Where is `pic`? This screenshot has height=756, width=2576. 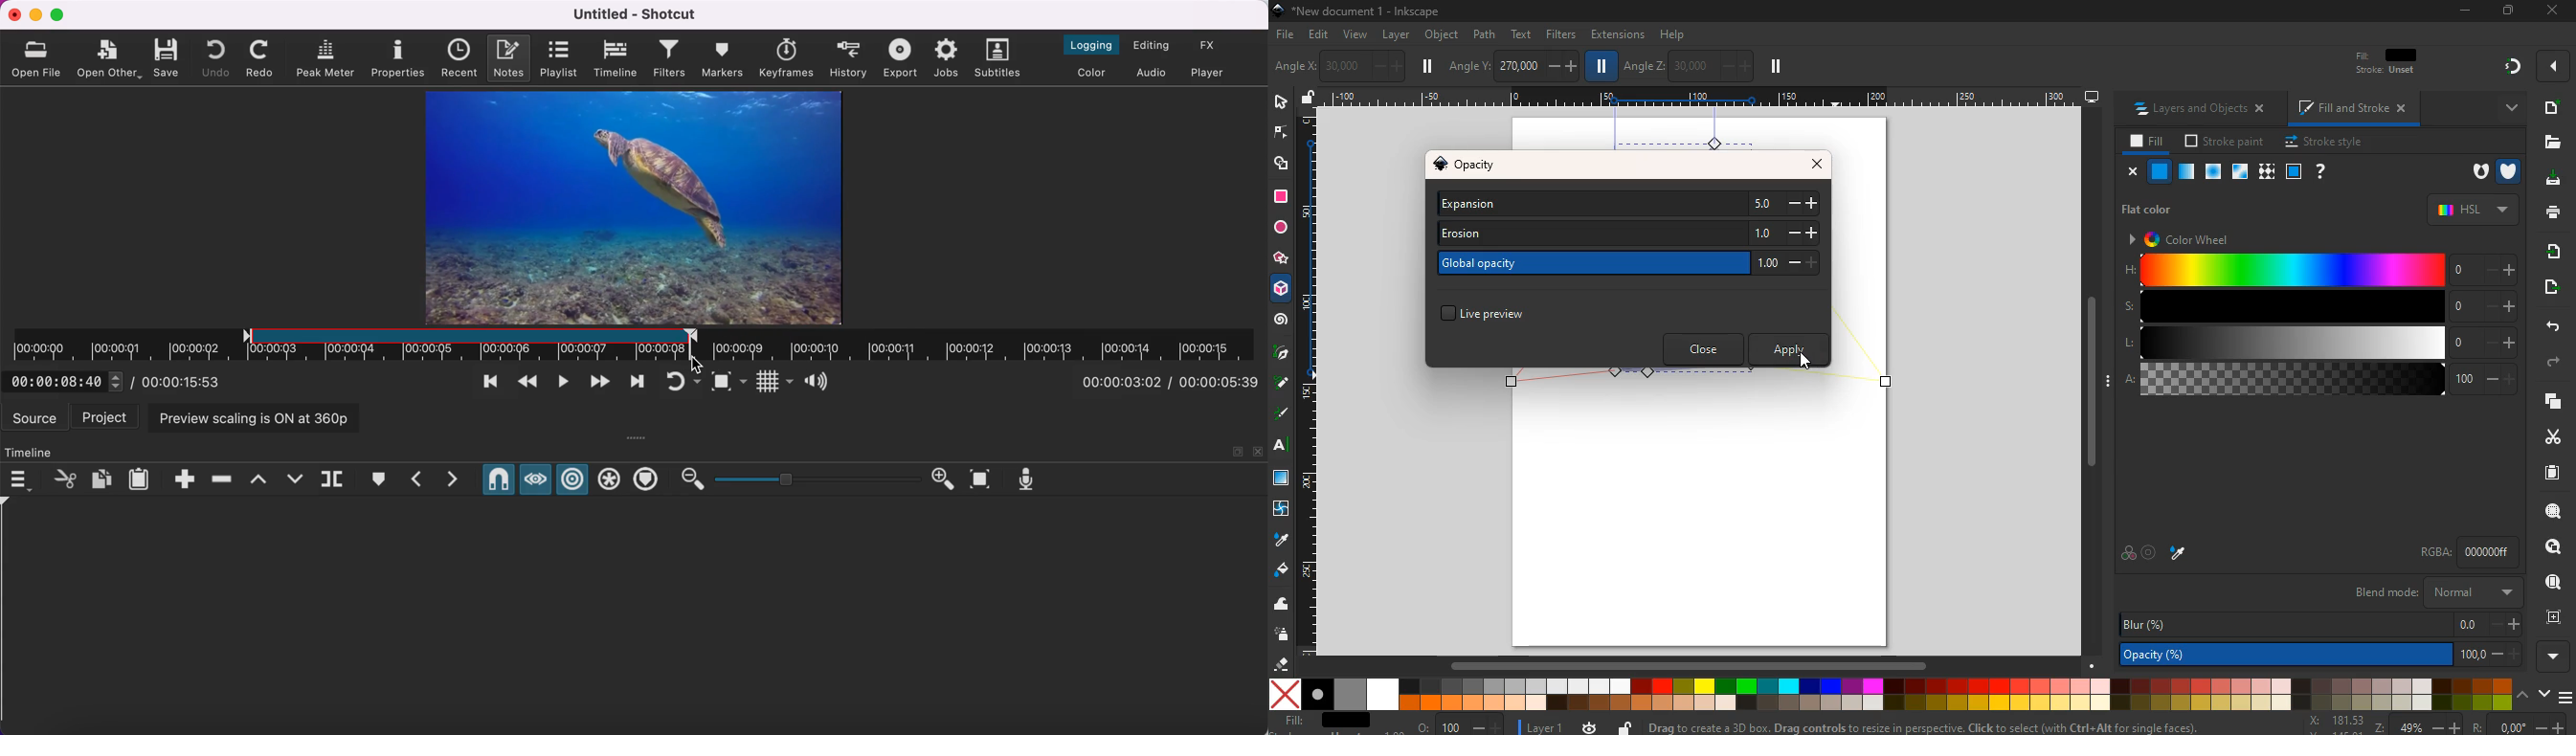
pic is located at coordinates (1281, 354).